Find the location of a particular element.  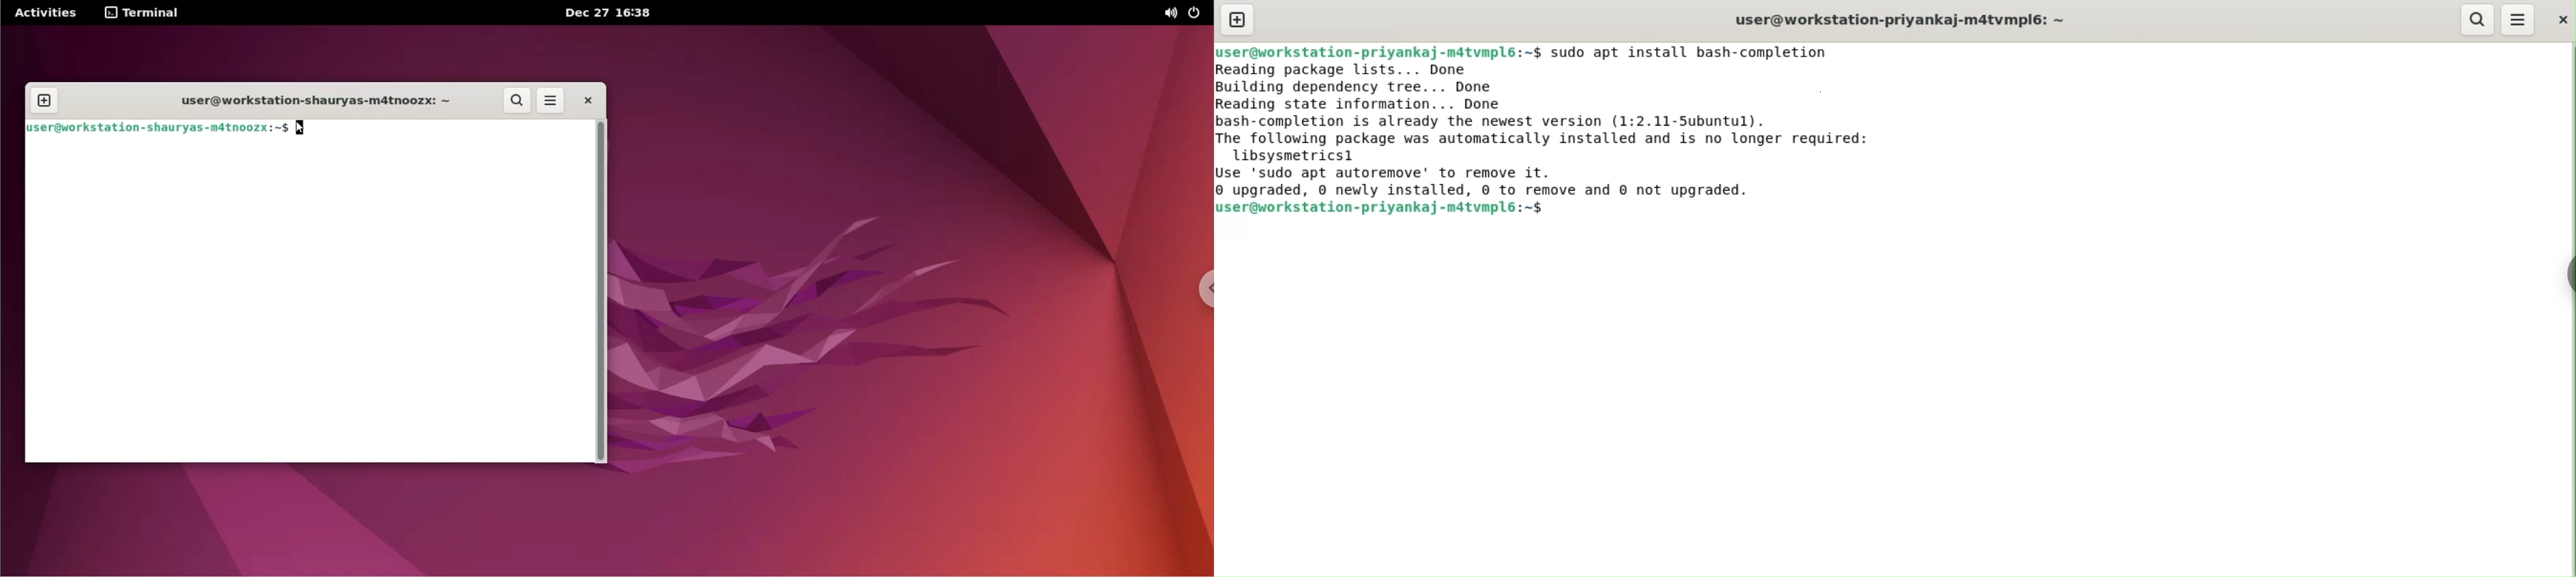

chrome options is located at coordinates (1207, 289).